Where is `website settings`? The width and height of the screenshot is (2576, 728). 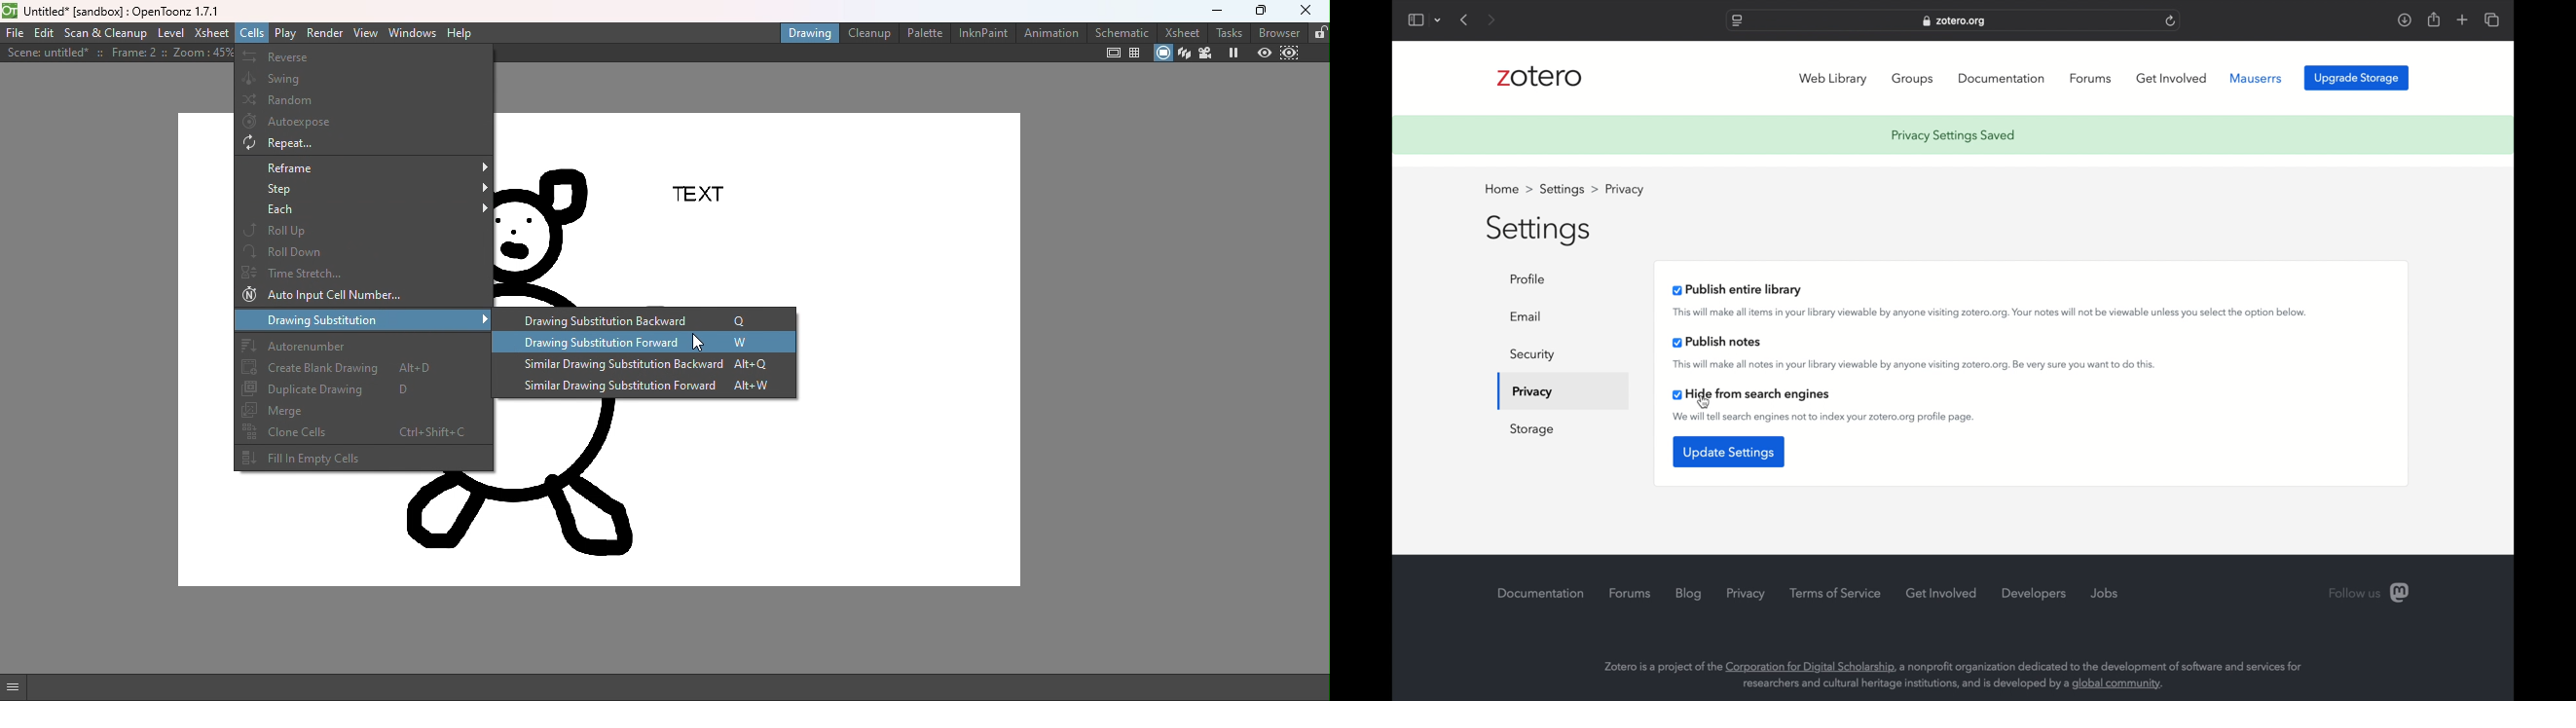
website settings is located at coordinates (1736, 21).